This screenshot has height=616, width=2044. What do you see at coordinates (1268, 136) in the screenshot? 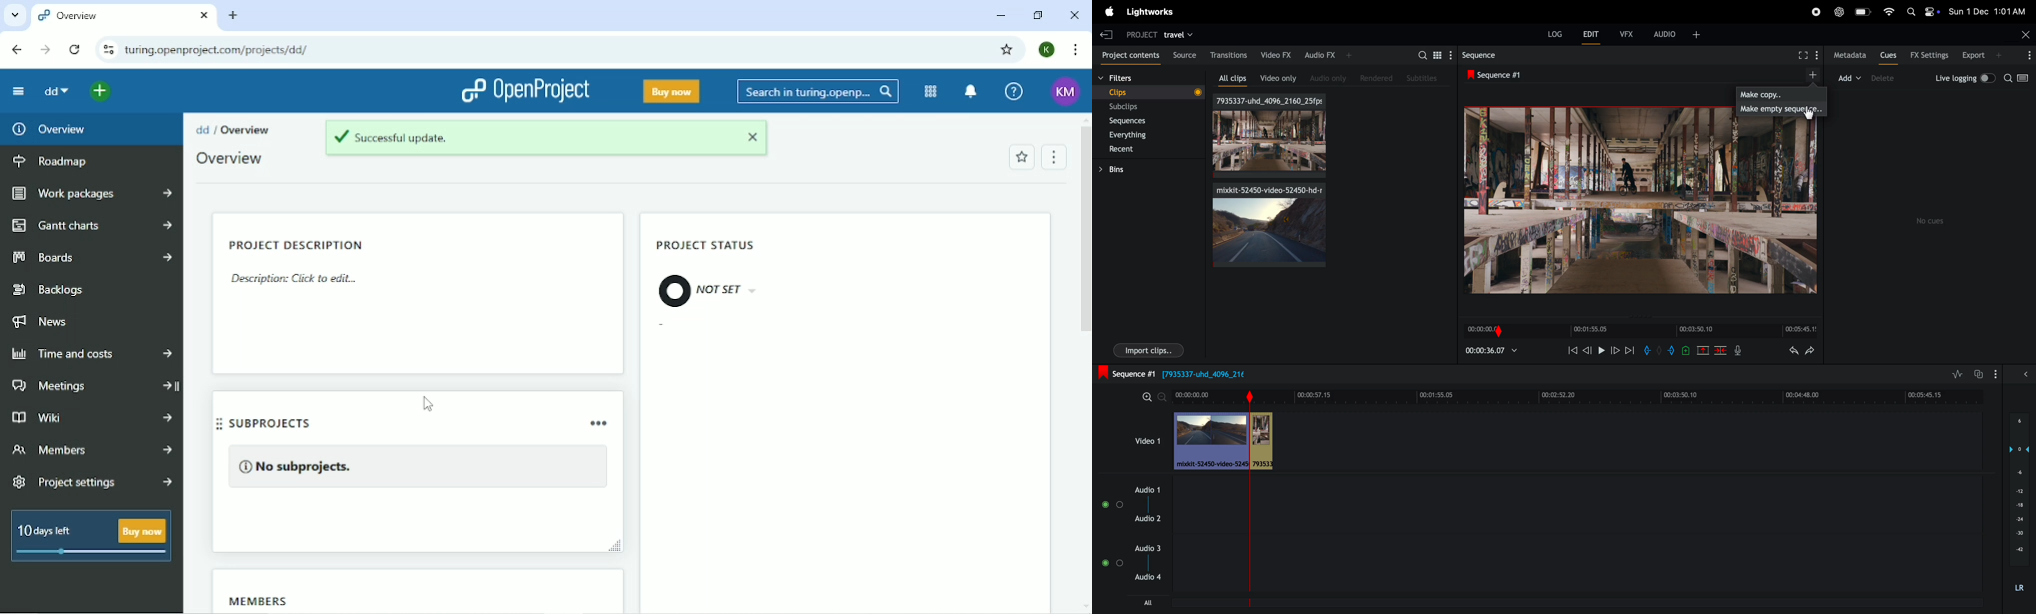
I see `clips` at bounding box center [1268, 136].